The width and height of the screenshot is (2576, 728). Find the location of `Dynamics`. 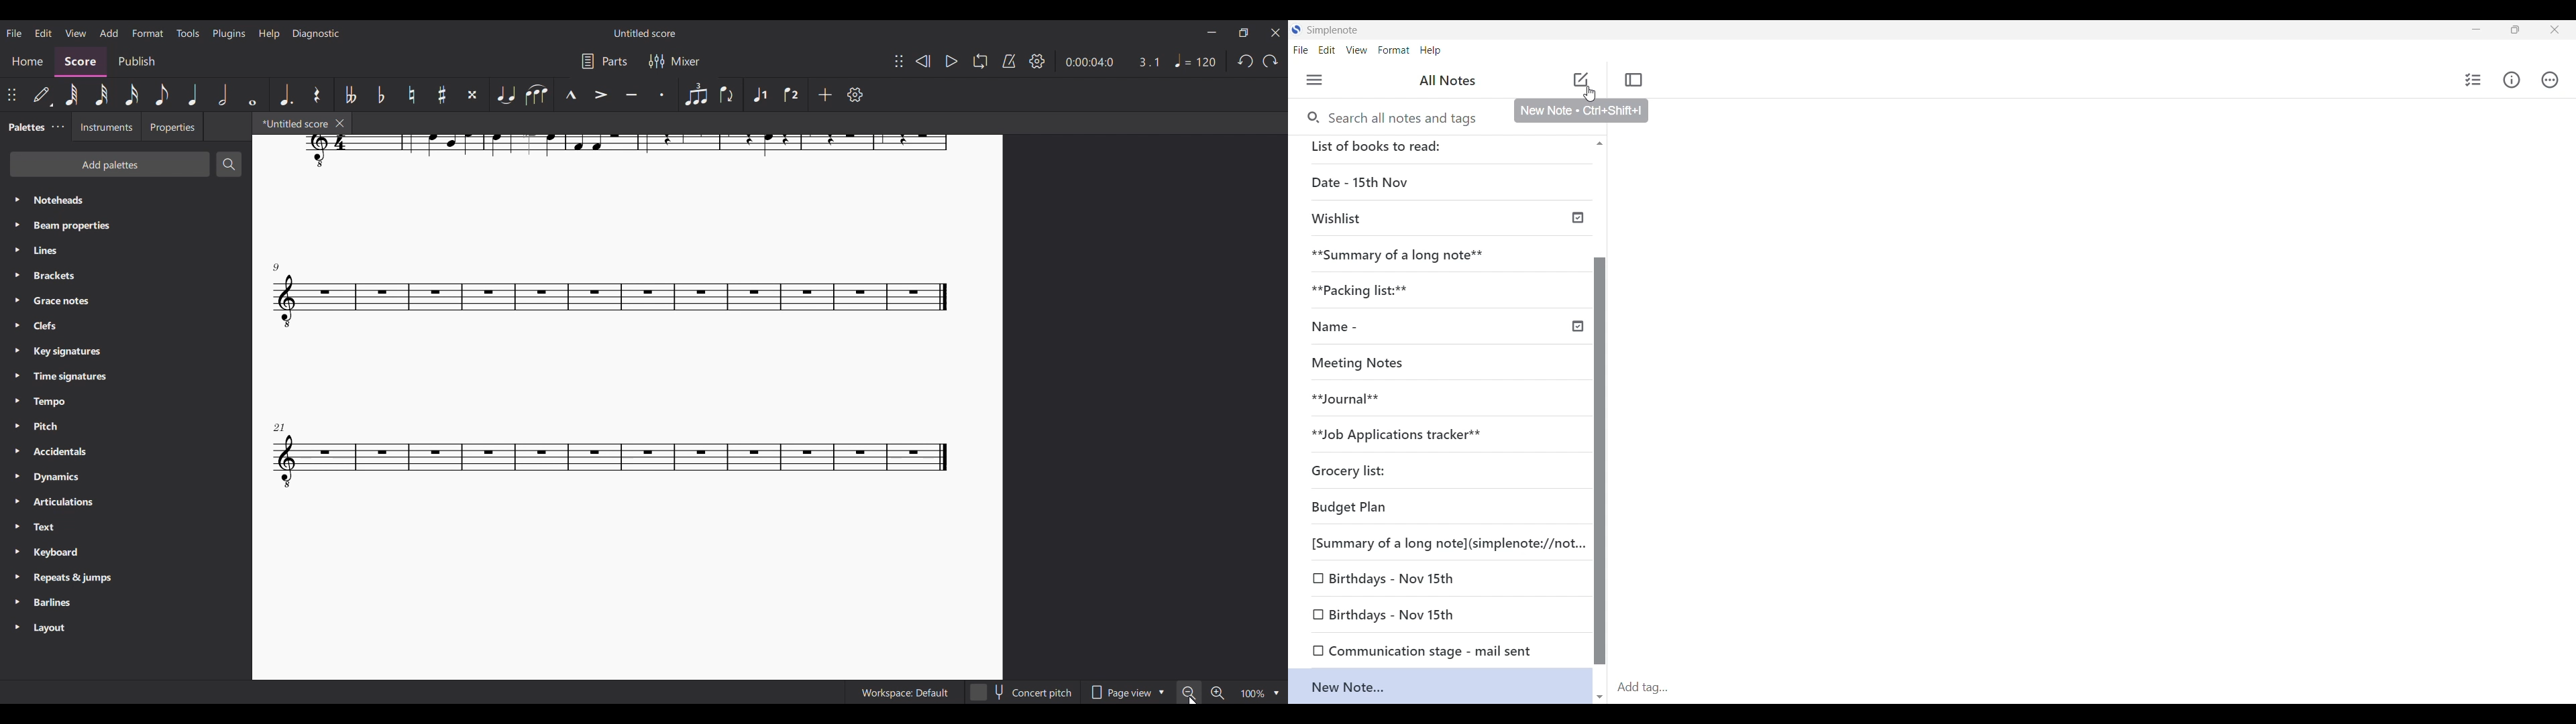

Dynamics is located at coordinates (125, 477).